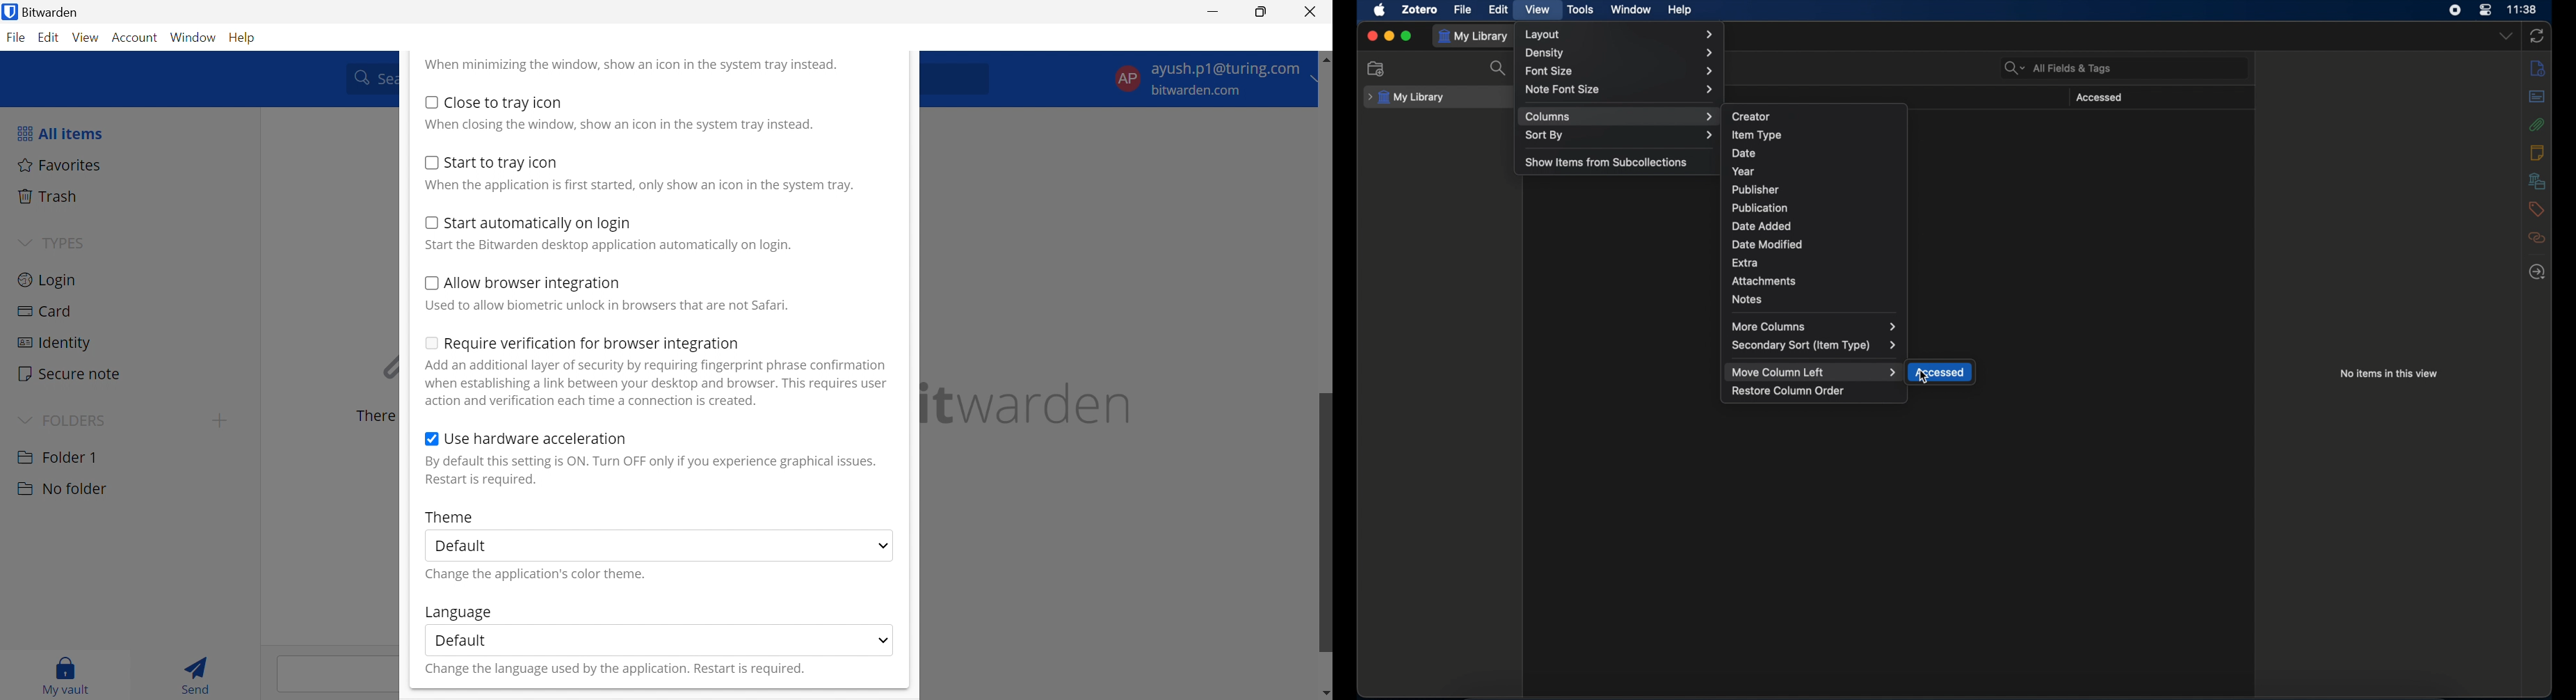  Describe the element at coordinates (56, 12) in the screenshot. I see `Bitwarden` at that location.